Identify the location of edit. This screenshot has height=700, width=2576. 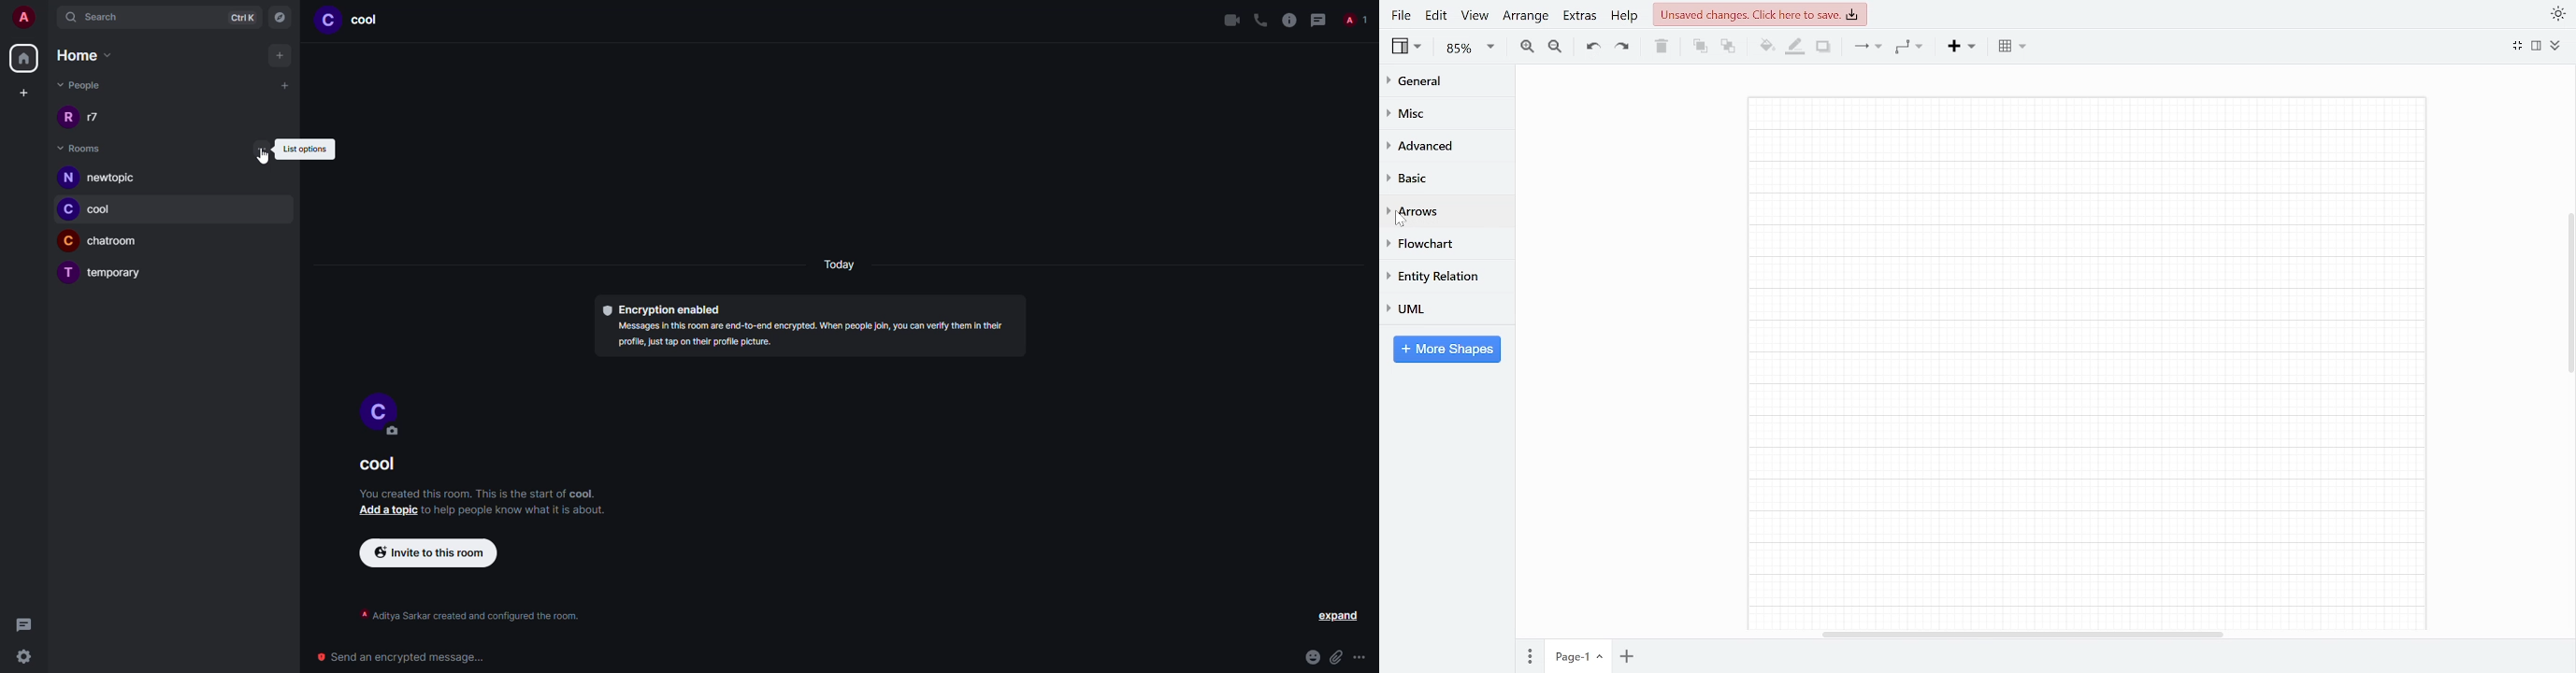
(395, 432).